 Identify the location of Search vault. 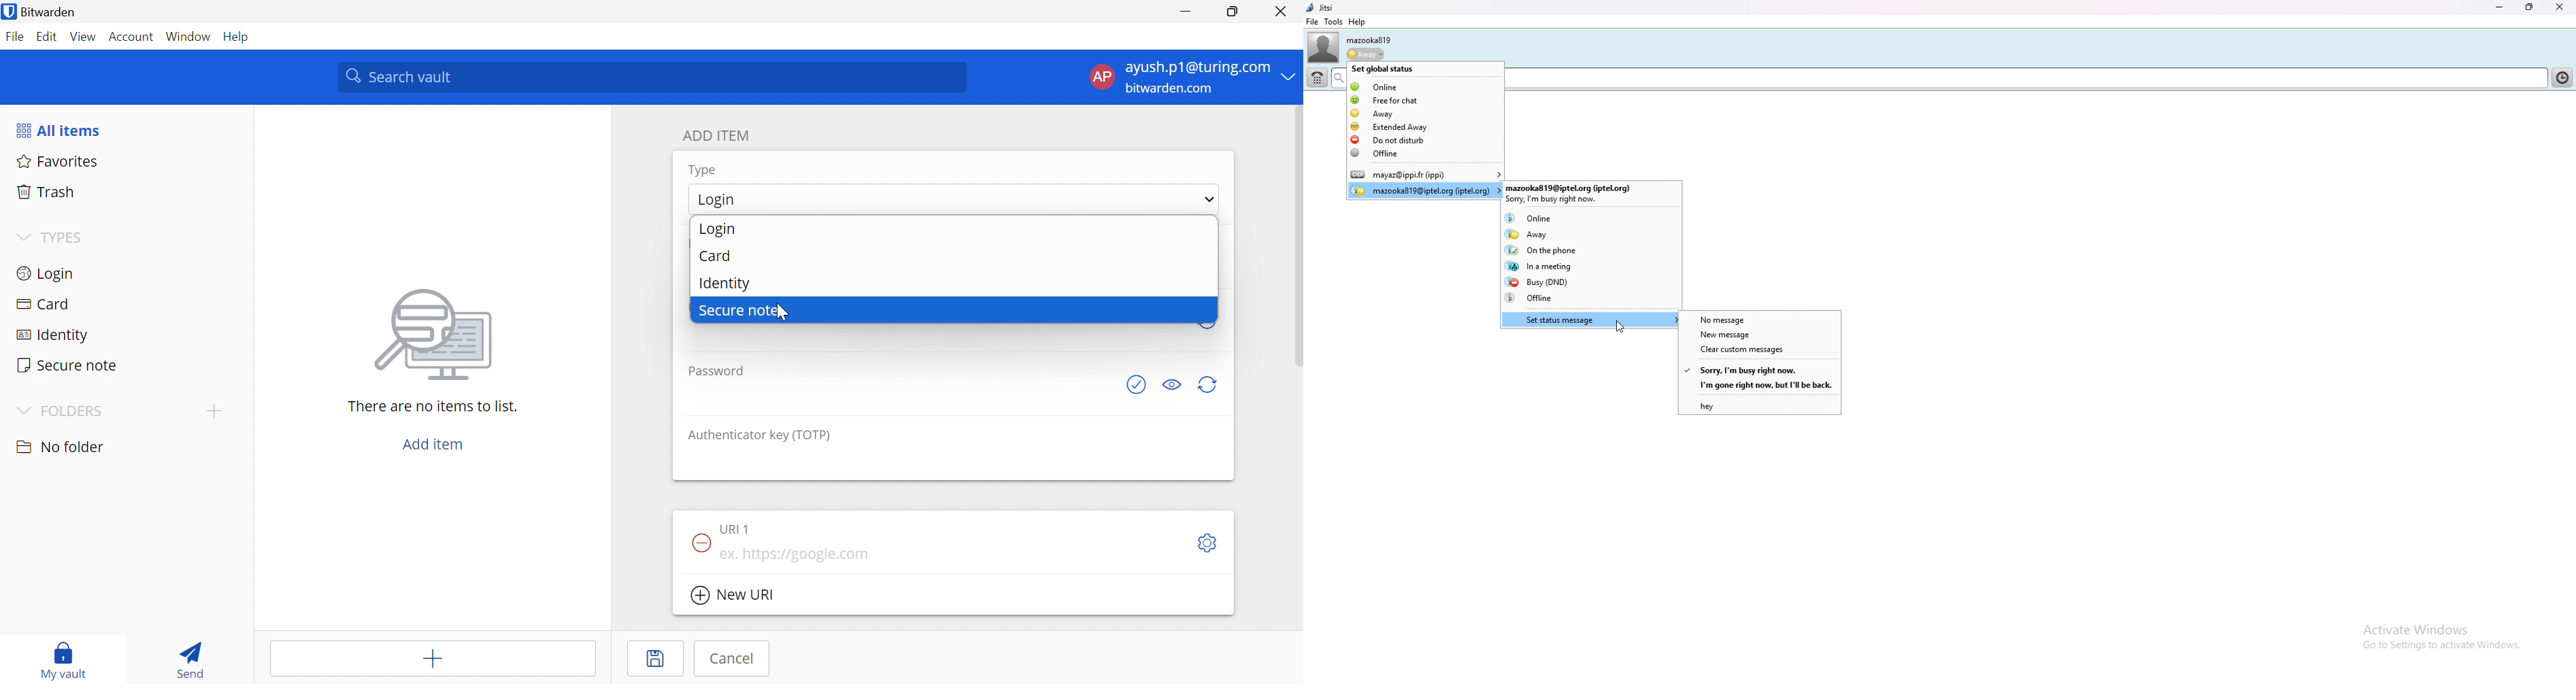
(654, 78).